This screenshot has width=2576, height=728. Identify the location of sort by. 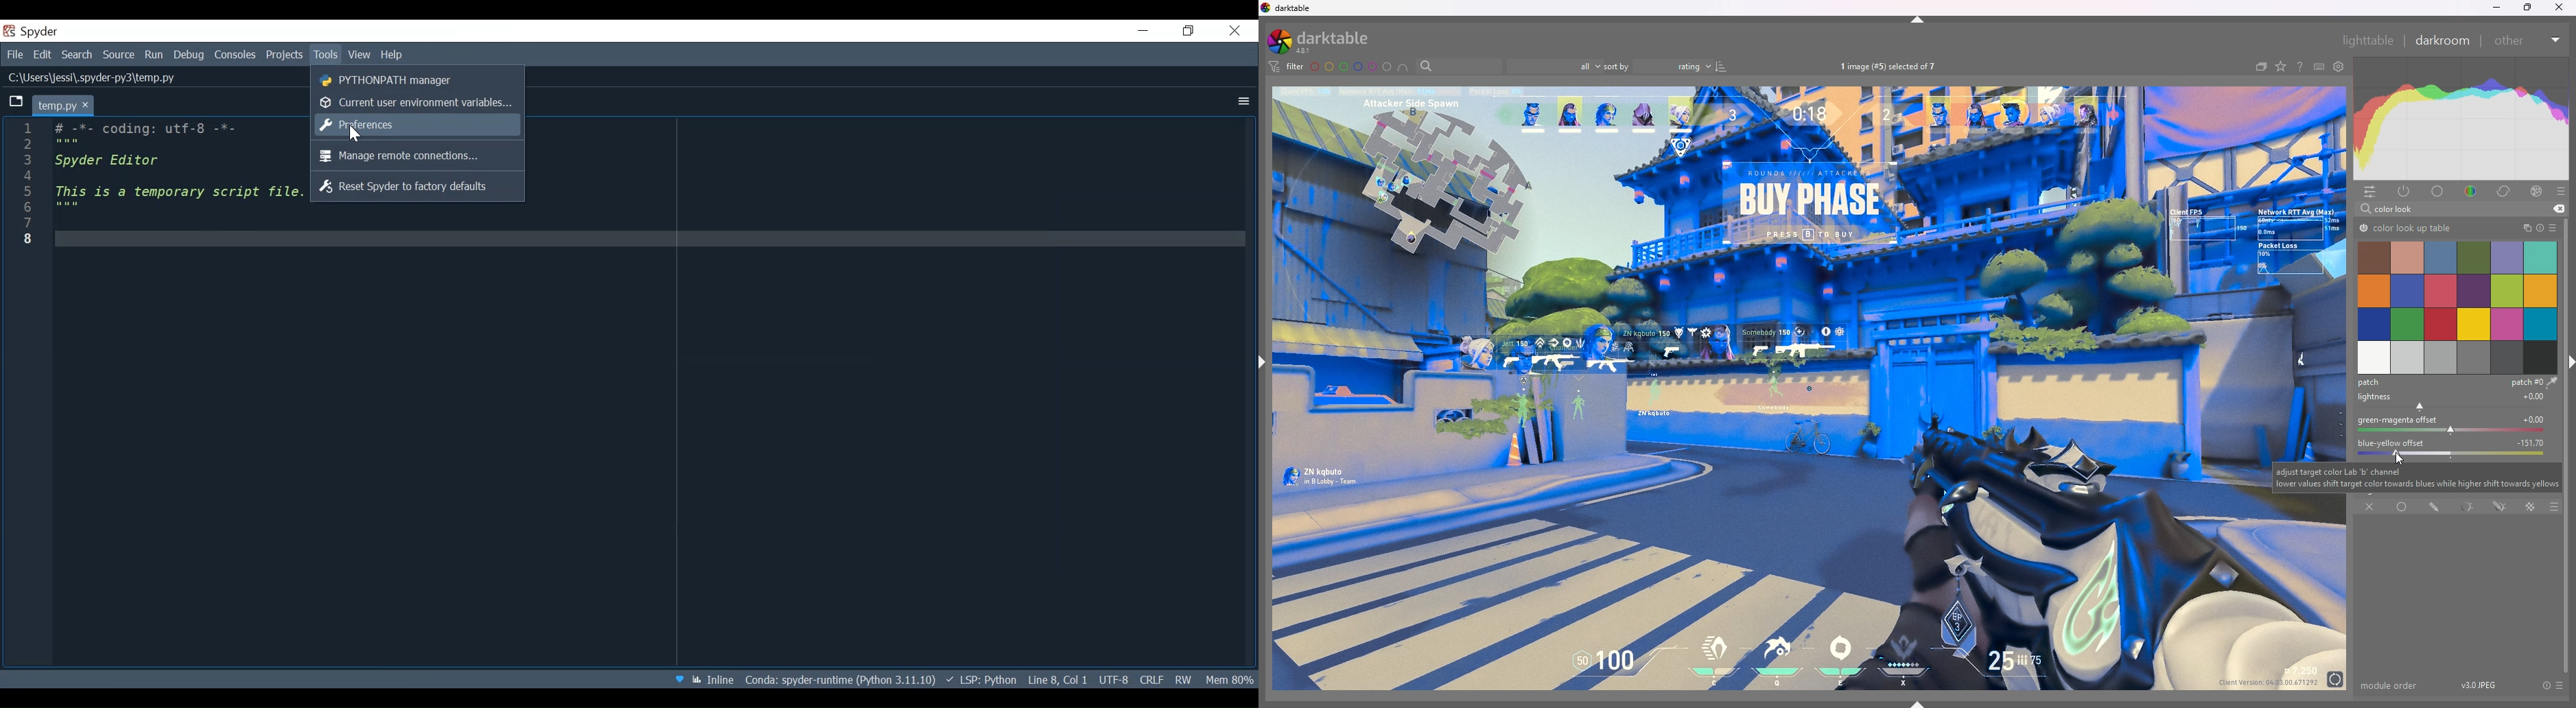
(1657, 66).